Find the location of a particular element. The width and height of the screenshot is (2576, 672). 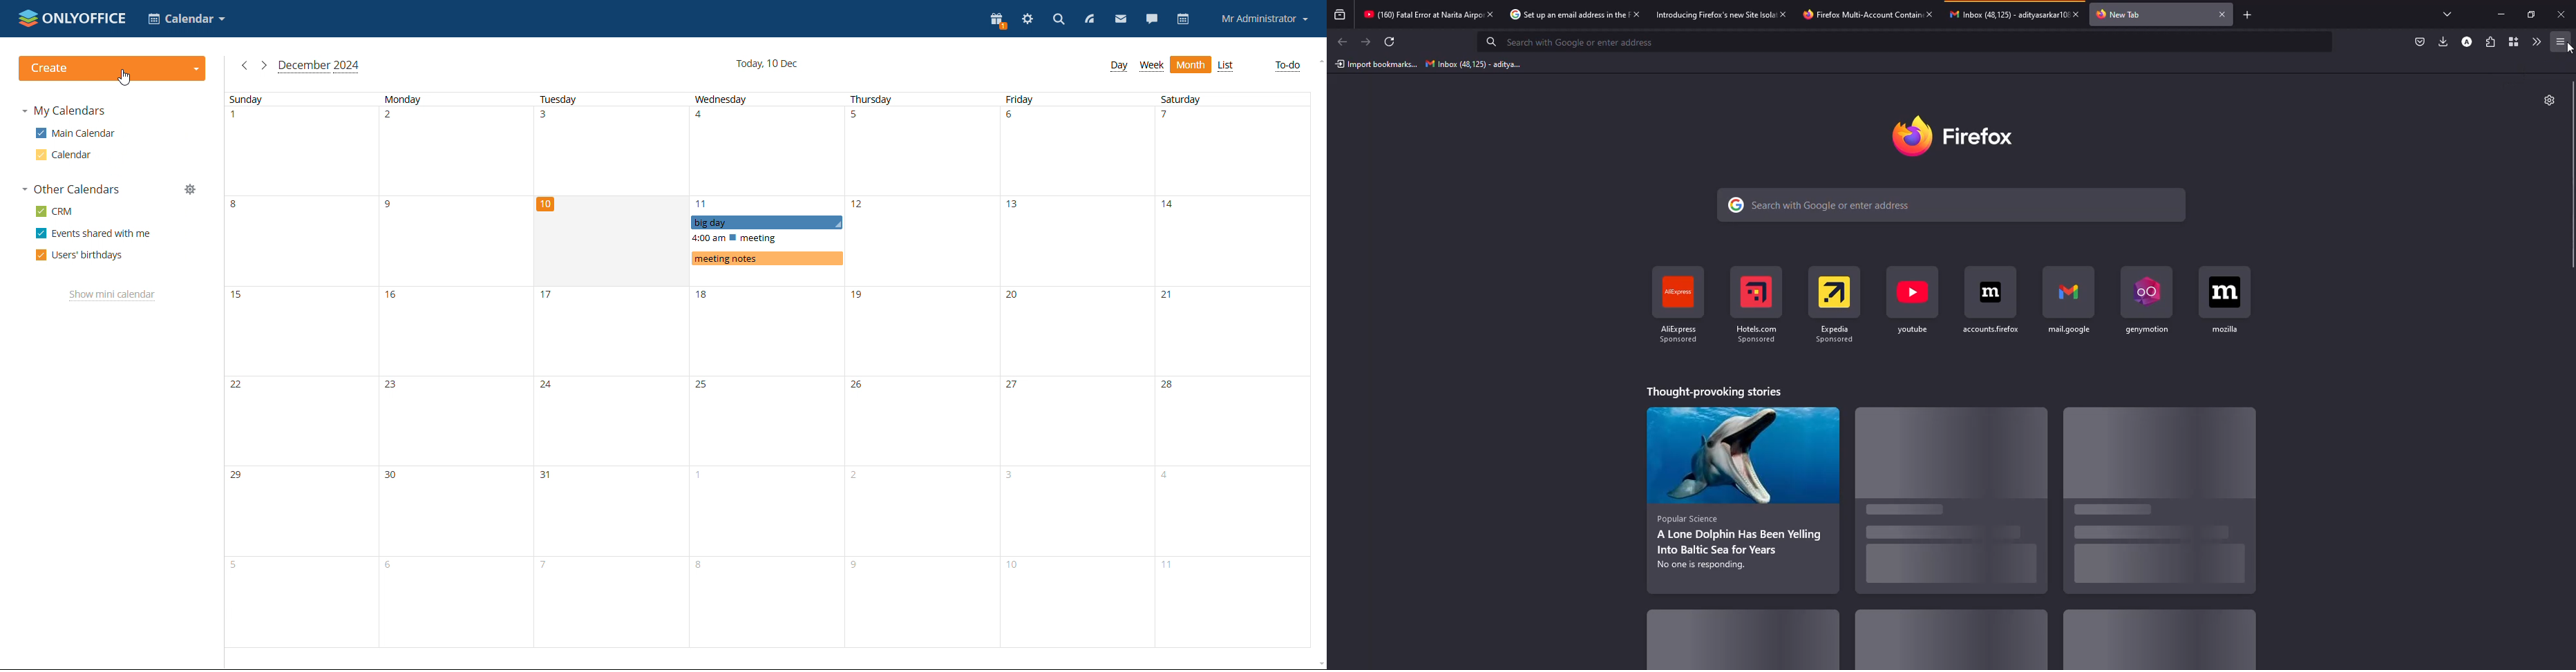

stories is located at coordinates (2156, 647).